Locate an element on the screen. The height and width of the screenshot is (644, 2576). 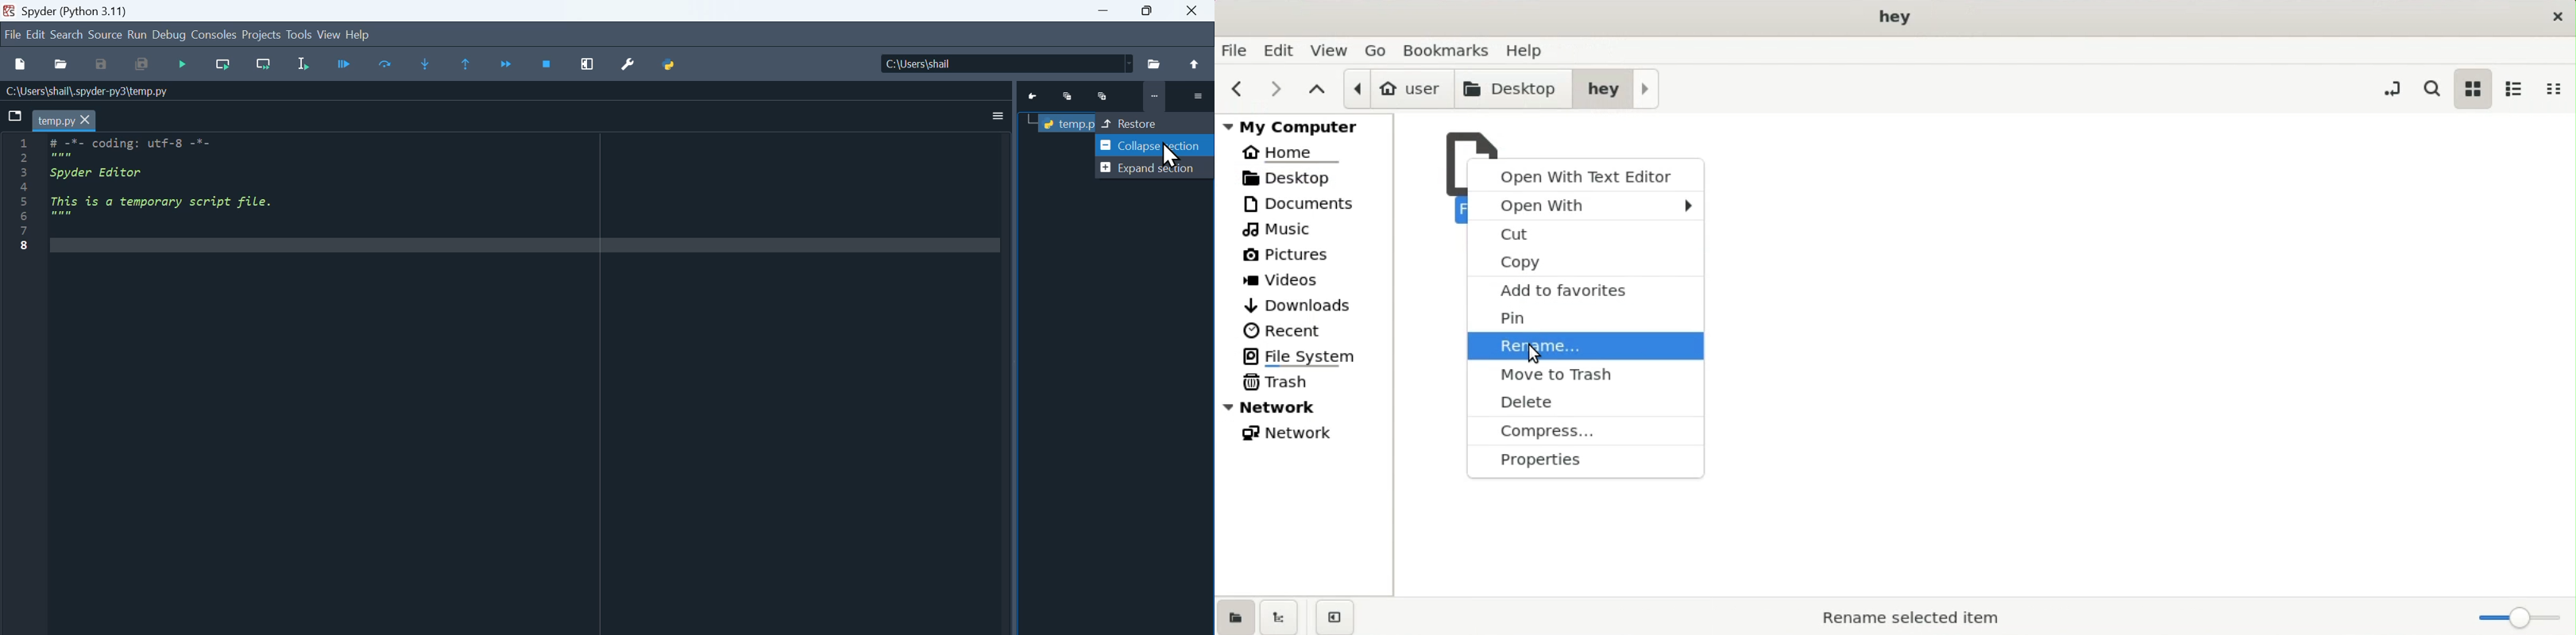
Run cell is located at coordinates (344, 66).